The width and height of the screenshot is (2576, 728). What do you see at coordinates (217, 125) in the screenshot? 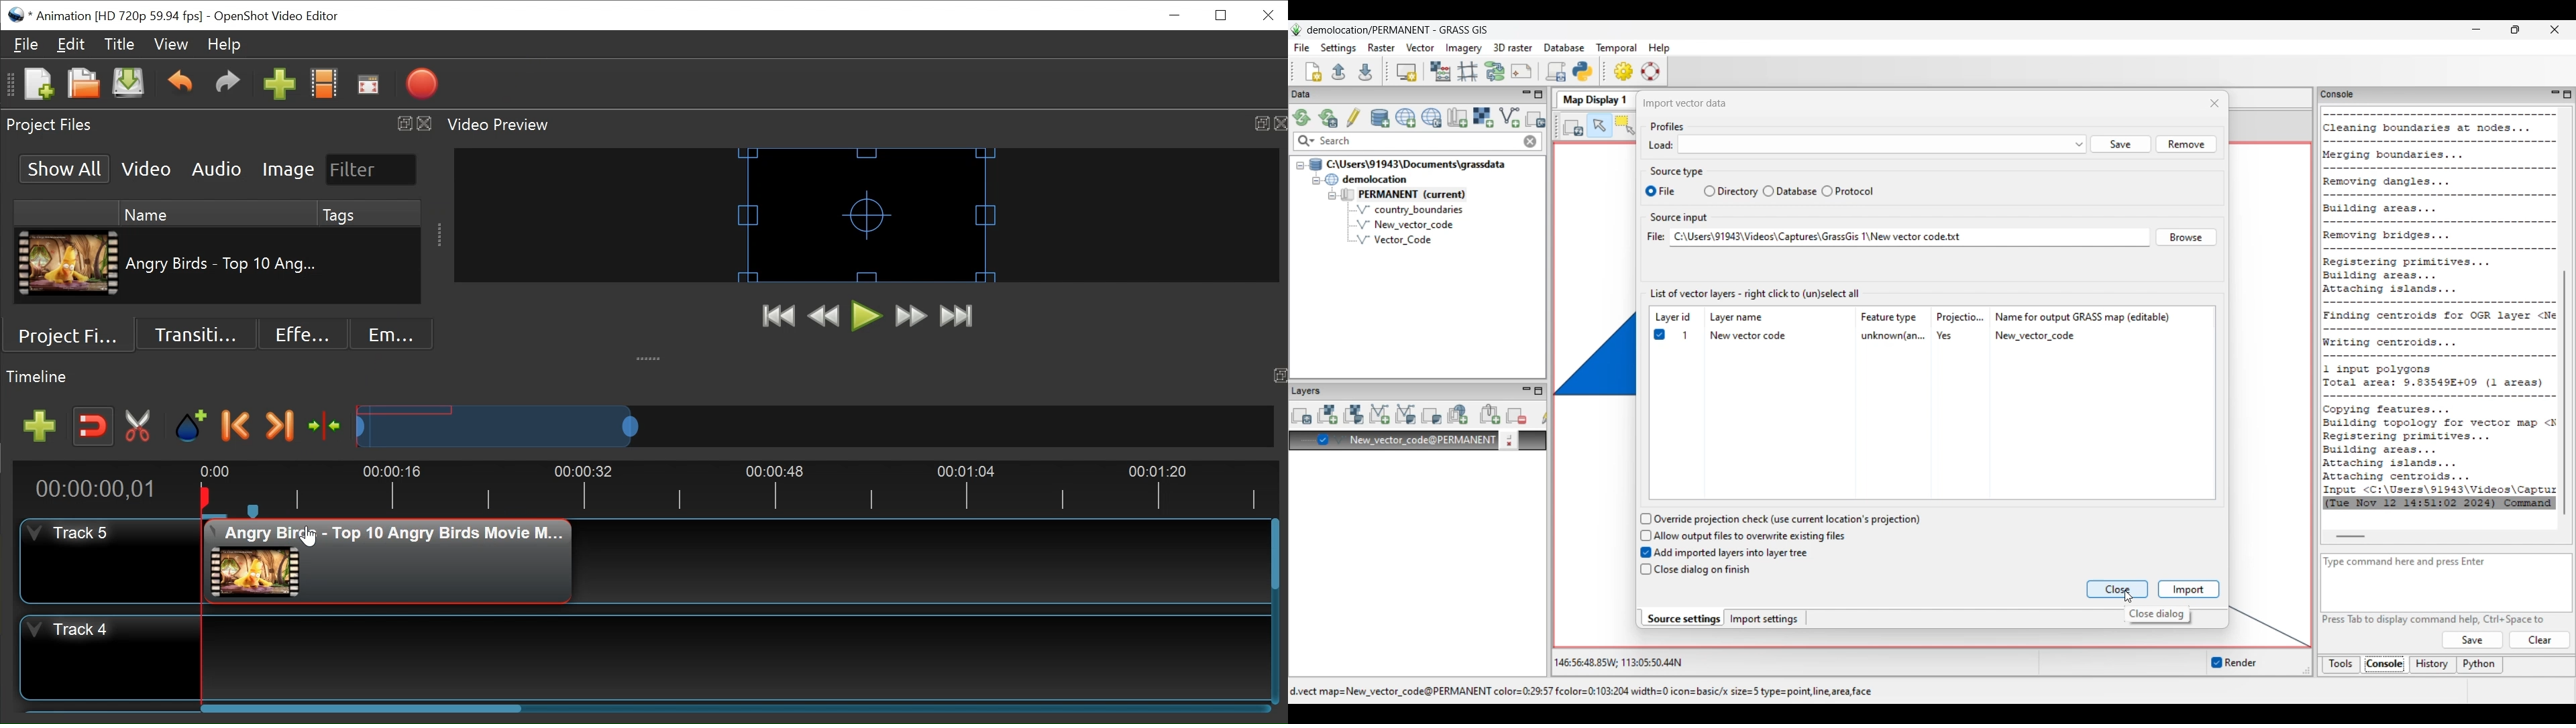
I see `Project Files Panel` at bounding box center [217, 125].